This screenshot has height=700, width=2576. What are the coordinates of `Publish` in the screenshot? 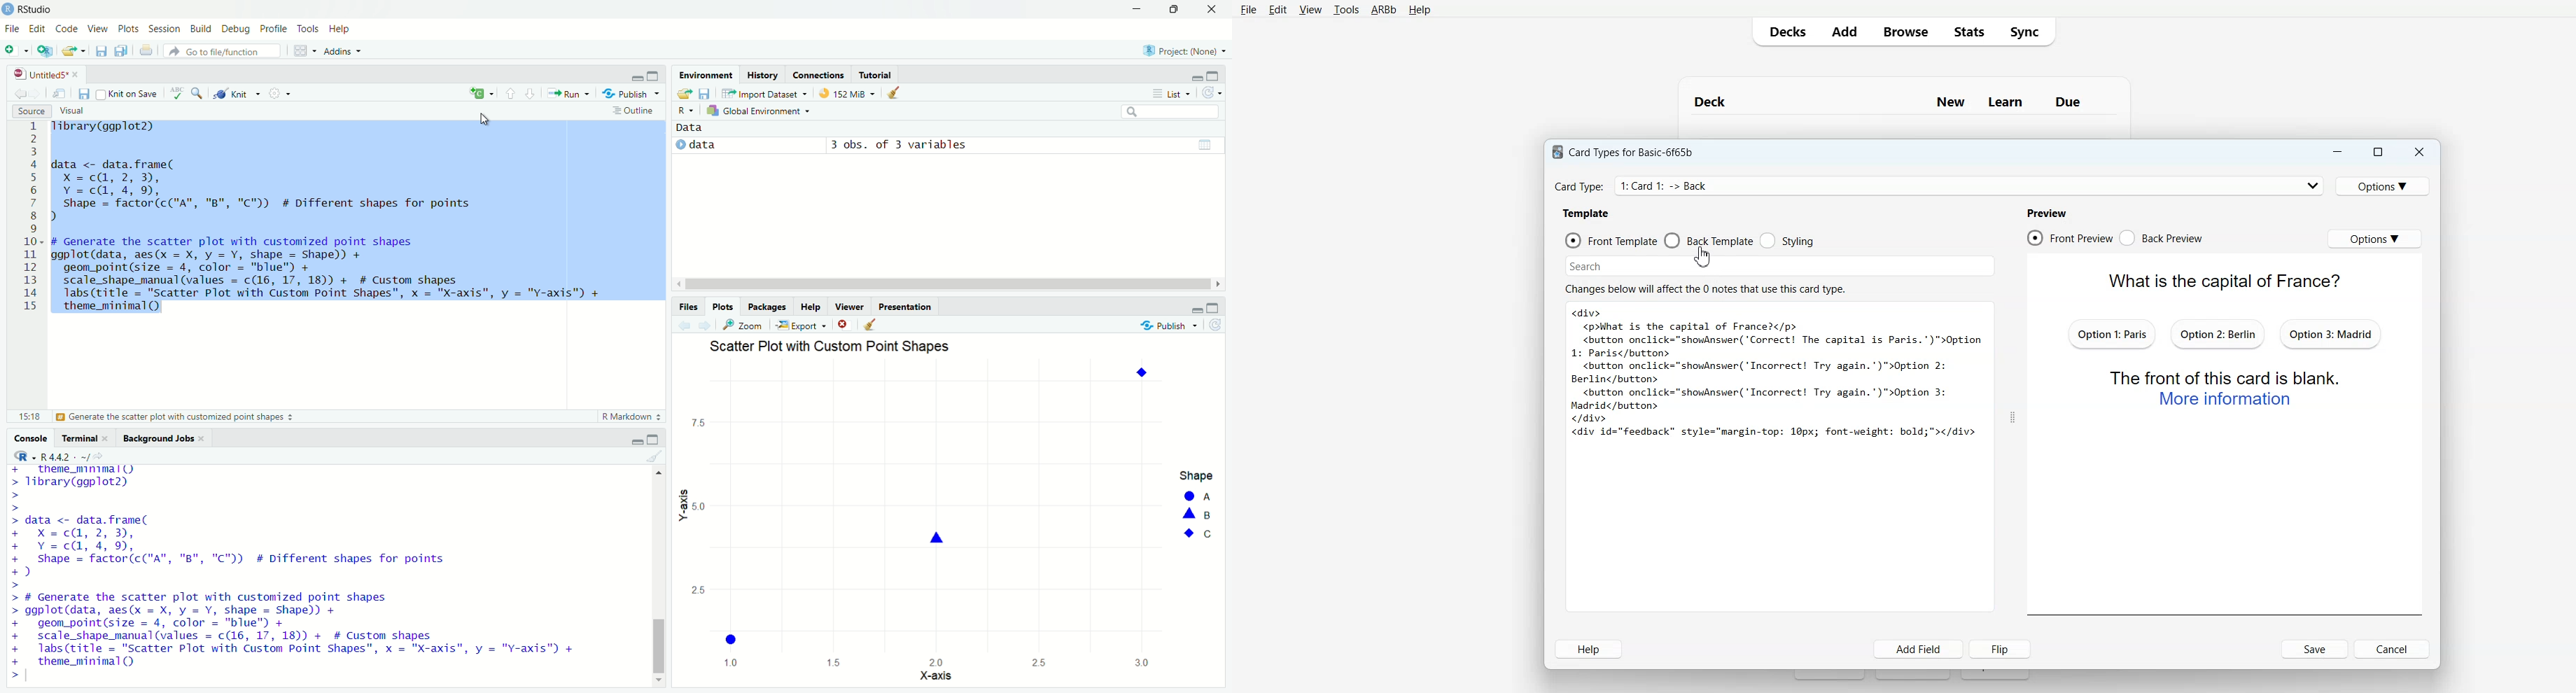 It's located at (1168, 325).